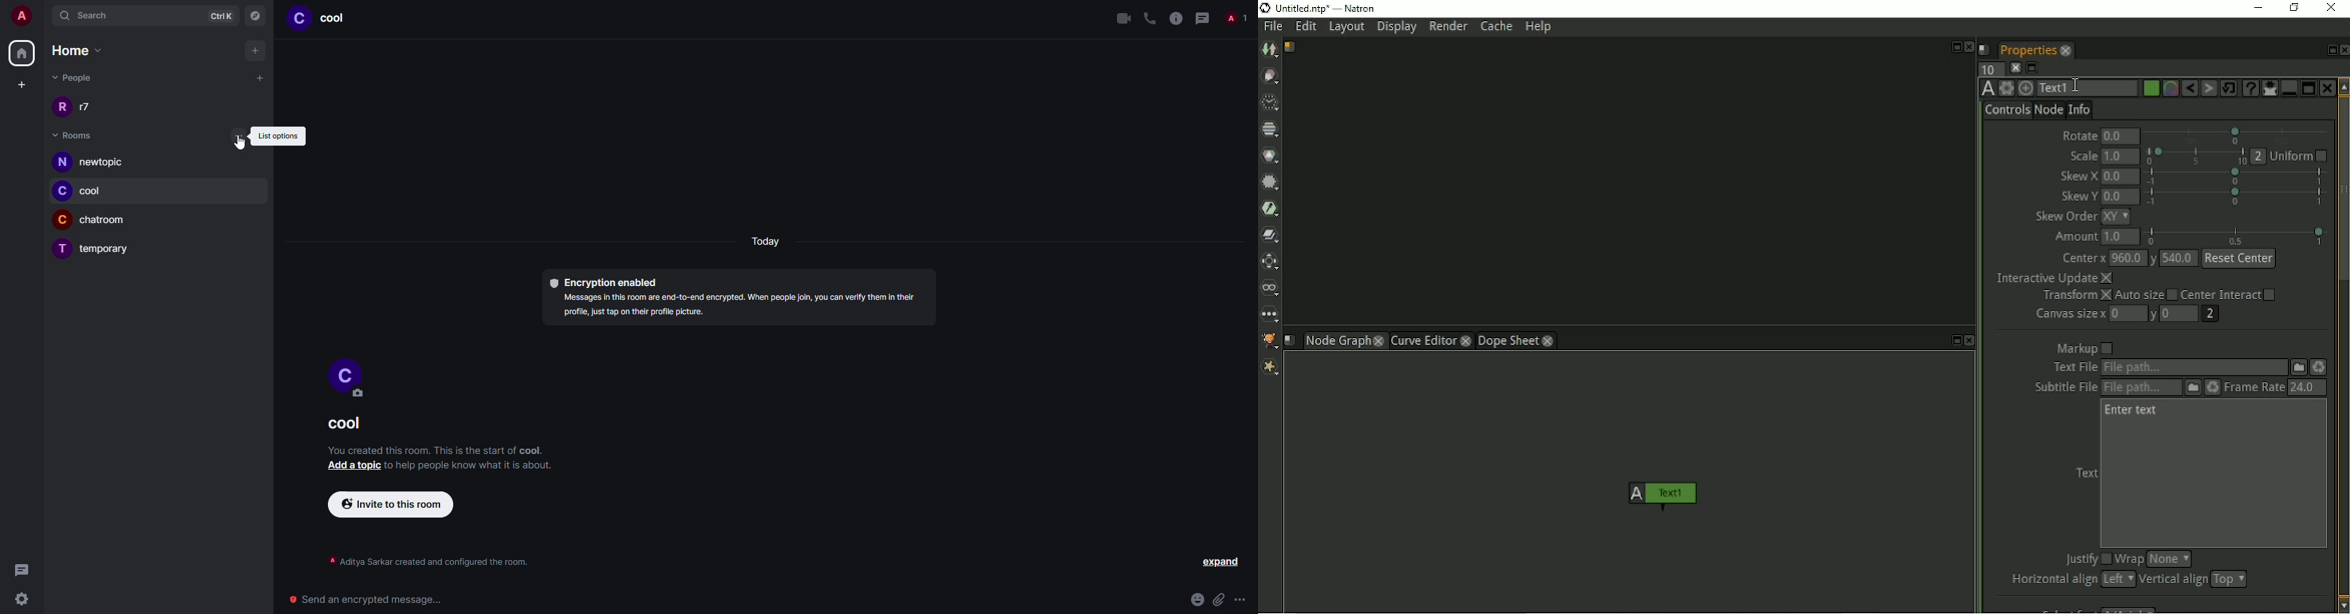  What do you see at coordinates (19, 600) in the screenshot?
I see `settings` at bounding box center [19, 600].